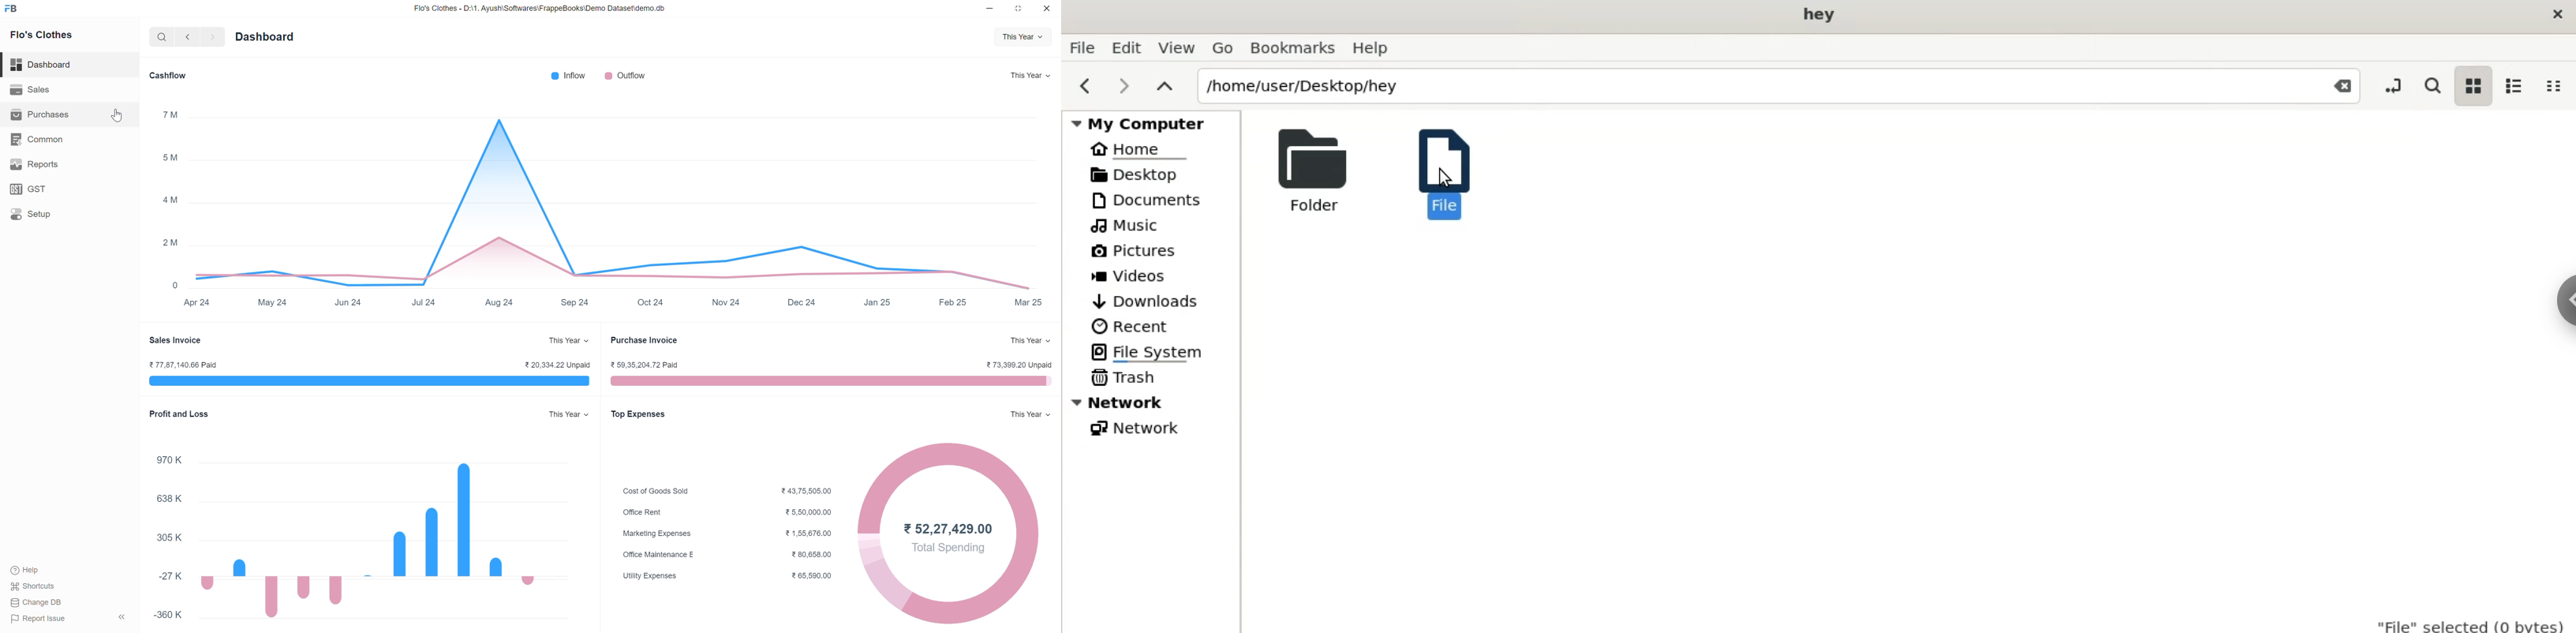  What do you see at coordinates (1129, 327) in the screenshot?
I see `recent` at bounding box center [1129, 327].